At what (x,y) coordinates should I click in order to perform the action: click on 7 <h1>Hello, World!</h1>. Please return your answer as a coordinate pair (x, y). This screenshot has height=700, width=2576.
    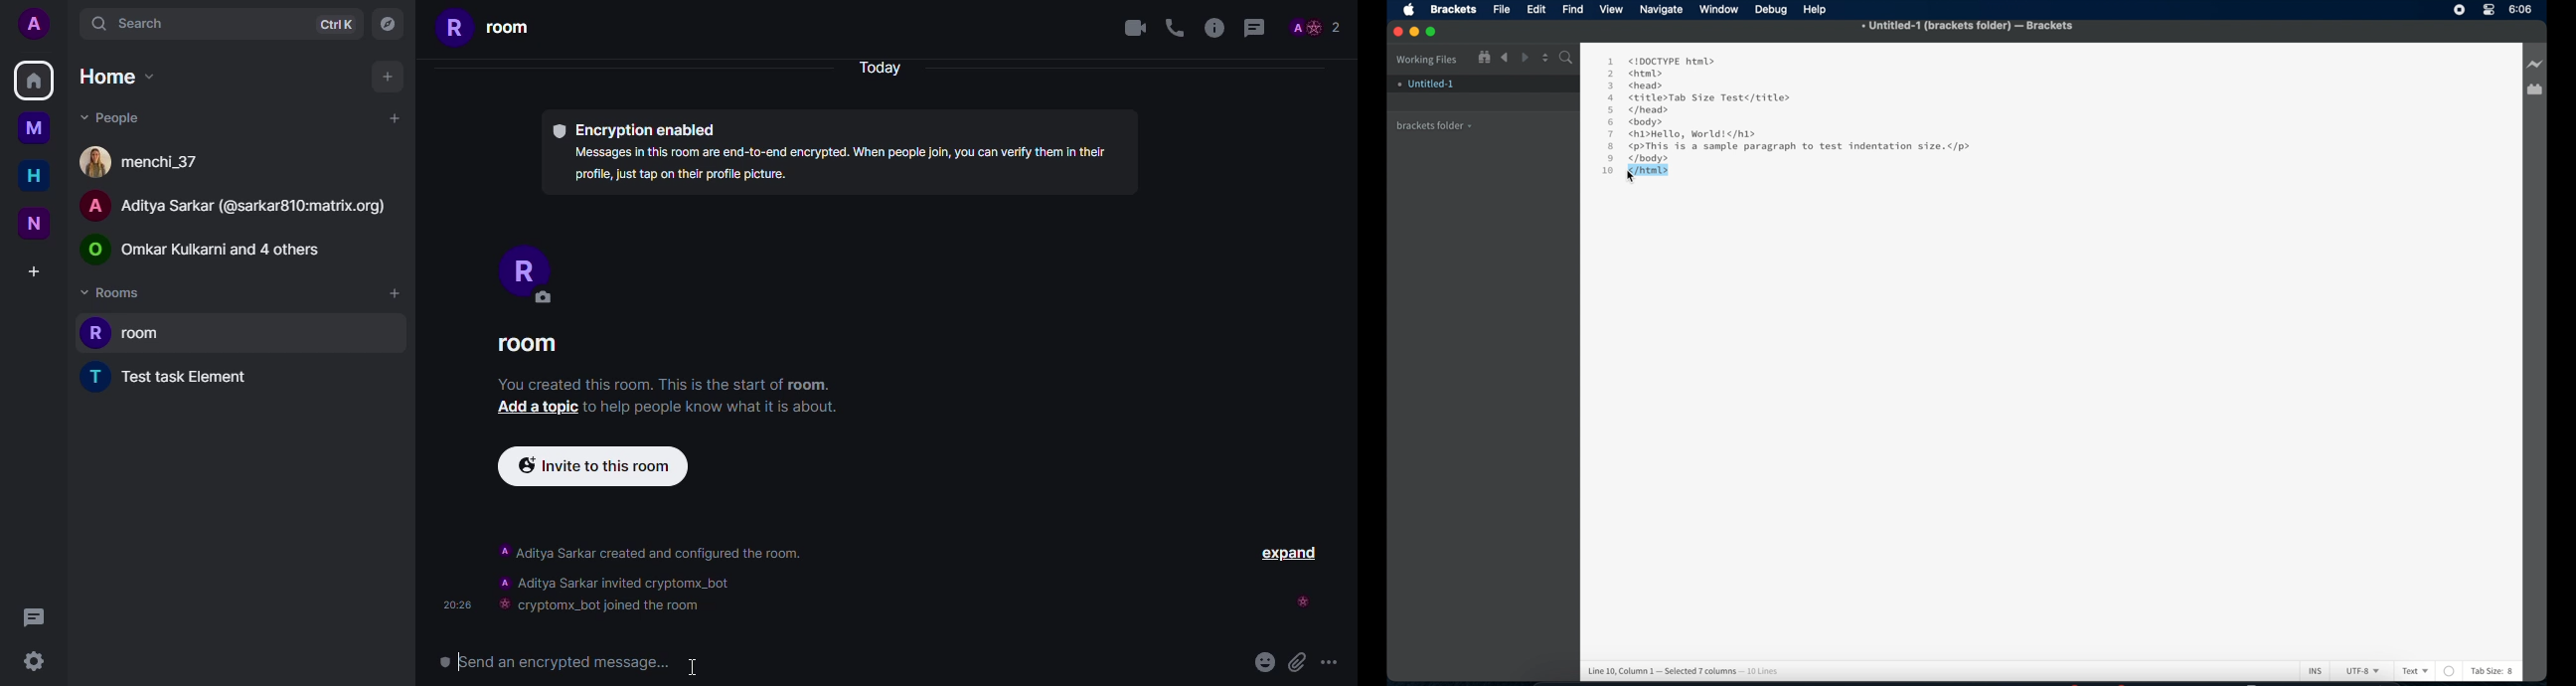
    Looking at the image, I should click on (1684, 134).